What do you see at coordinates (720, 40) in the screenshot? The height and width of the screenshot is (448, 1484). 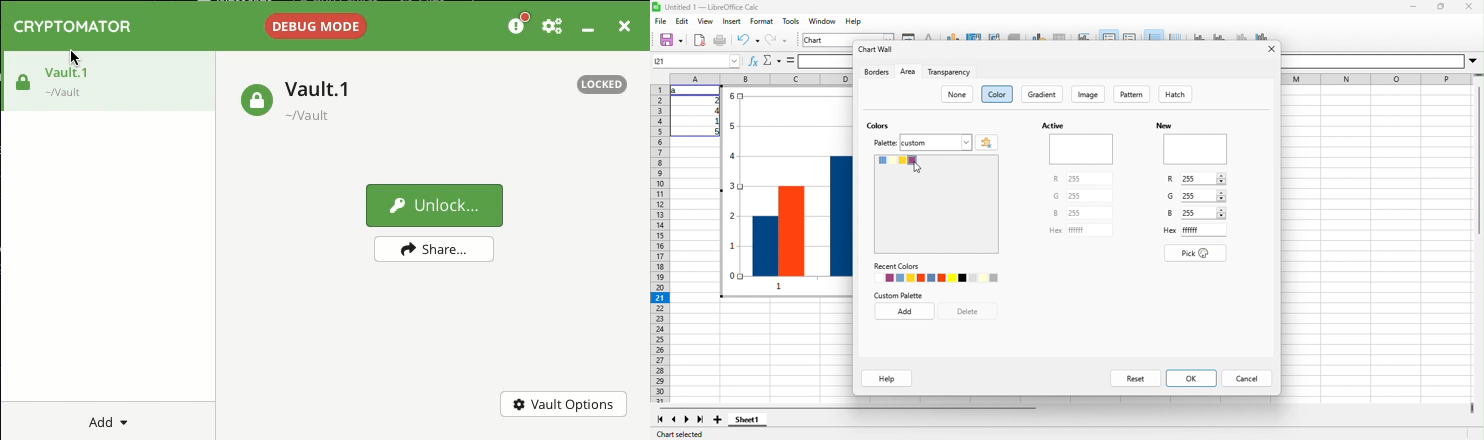 I see `print` at bounding box center [720, 40].